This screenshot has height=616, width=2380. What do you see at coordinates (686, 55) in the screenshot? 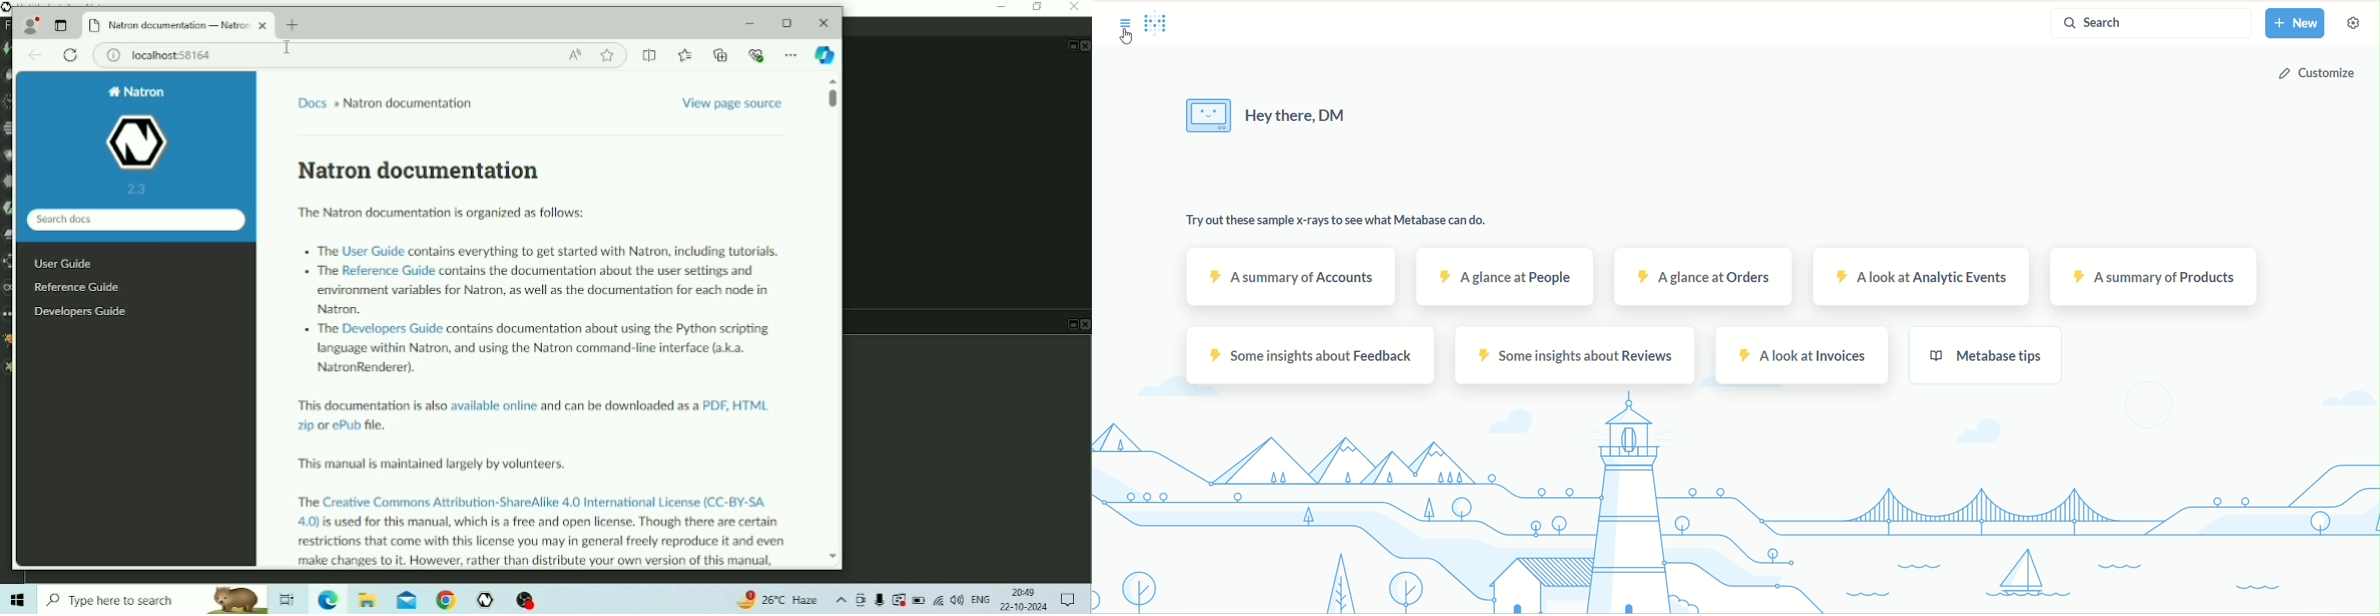
I see `favourite` at bounding box center [686, 55].